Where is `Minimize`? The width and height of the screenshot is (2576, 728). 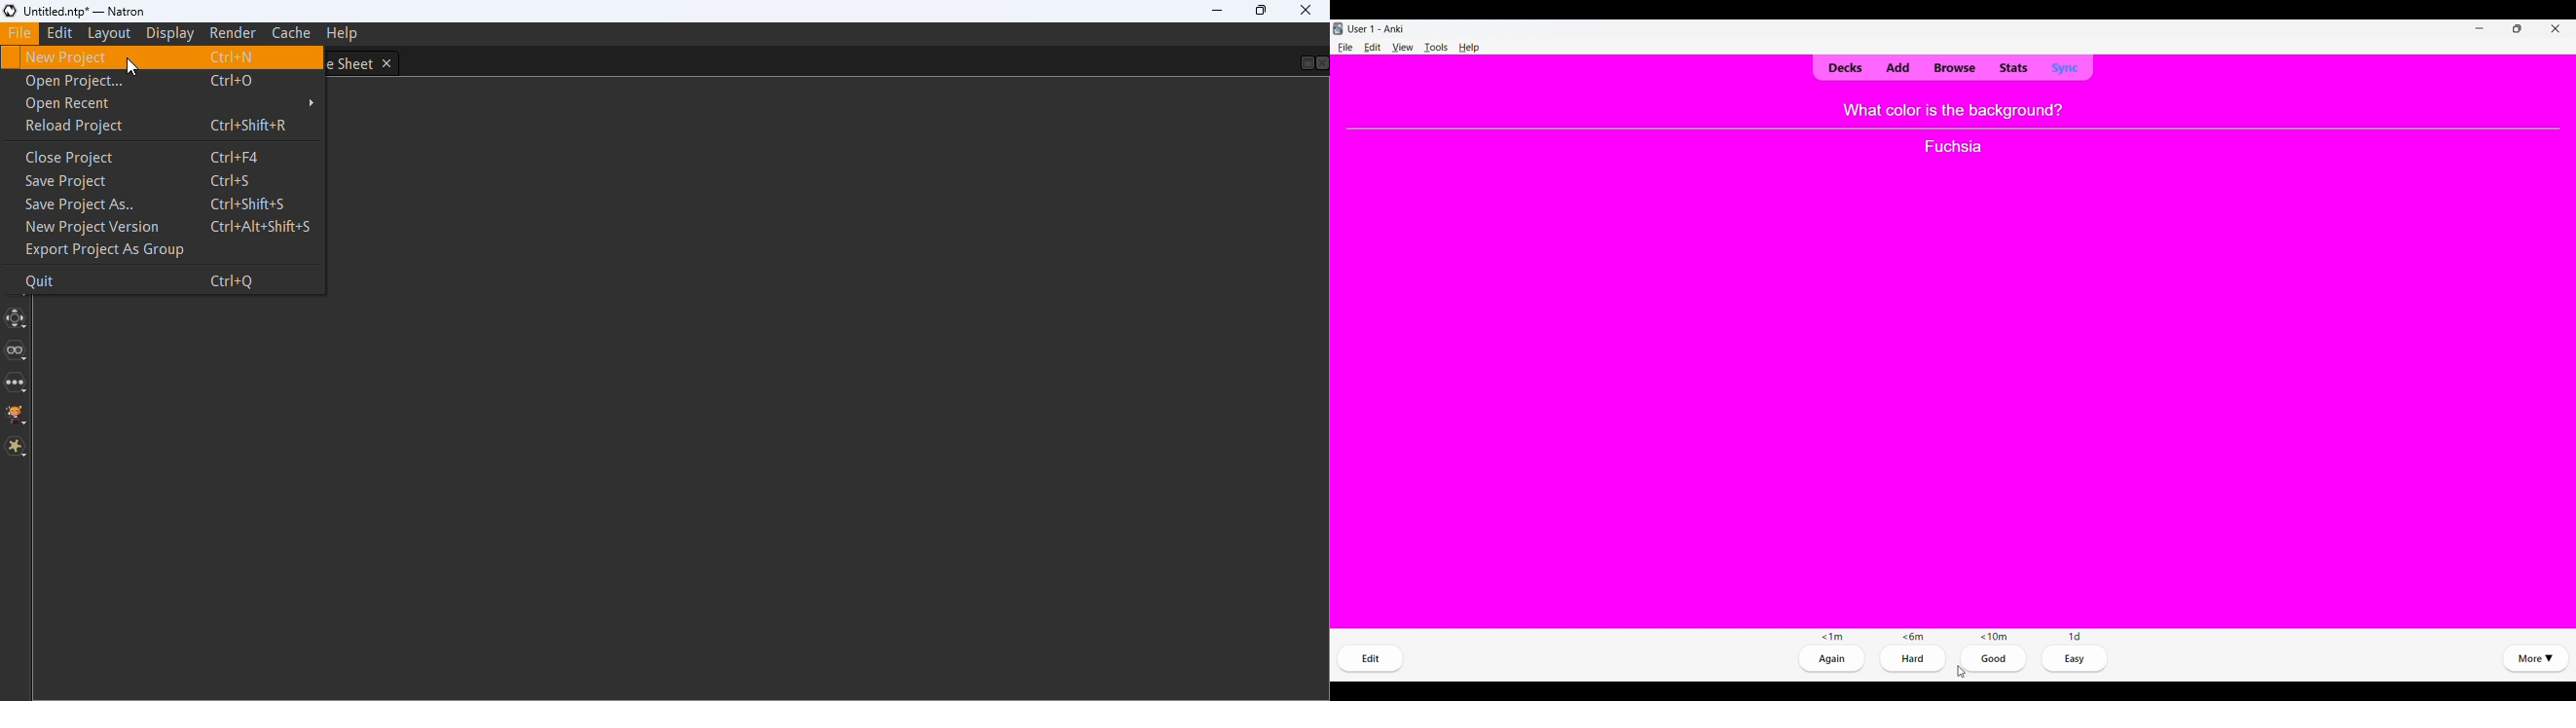
Minimize is located at coordinates (2479, 29).